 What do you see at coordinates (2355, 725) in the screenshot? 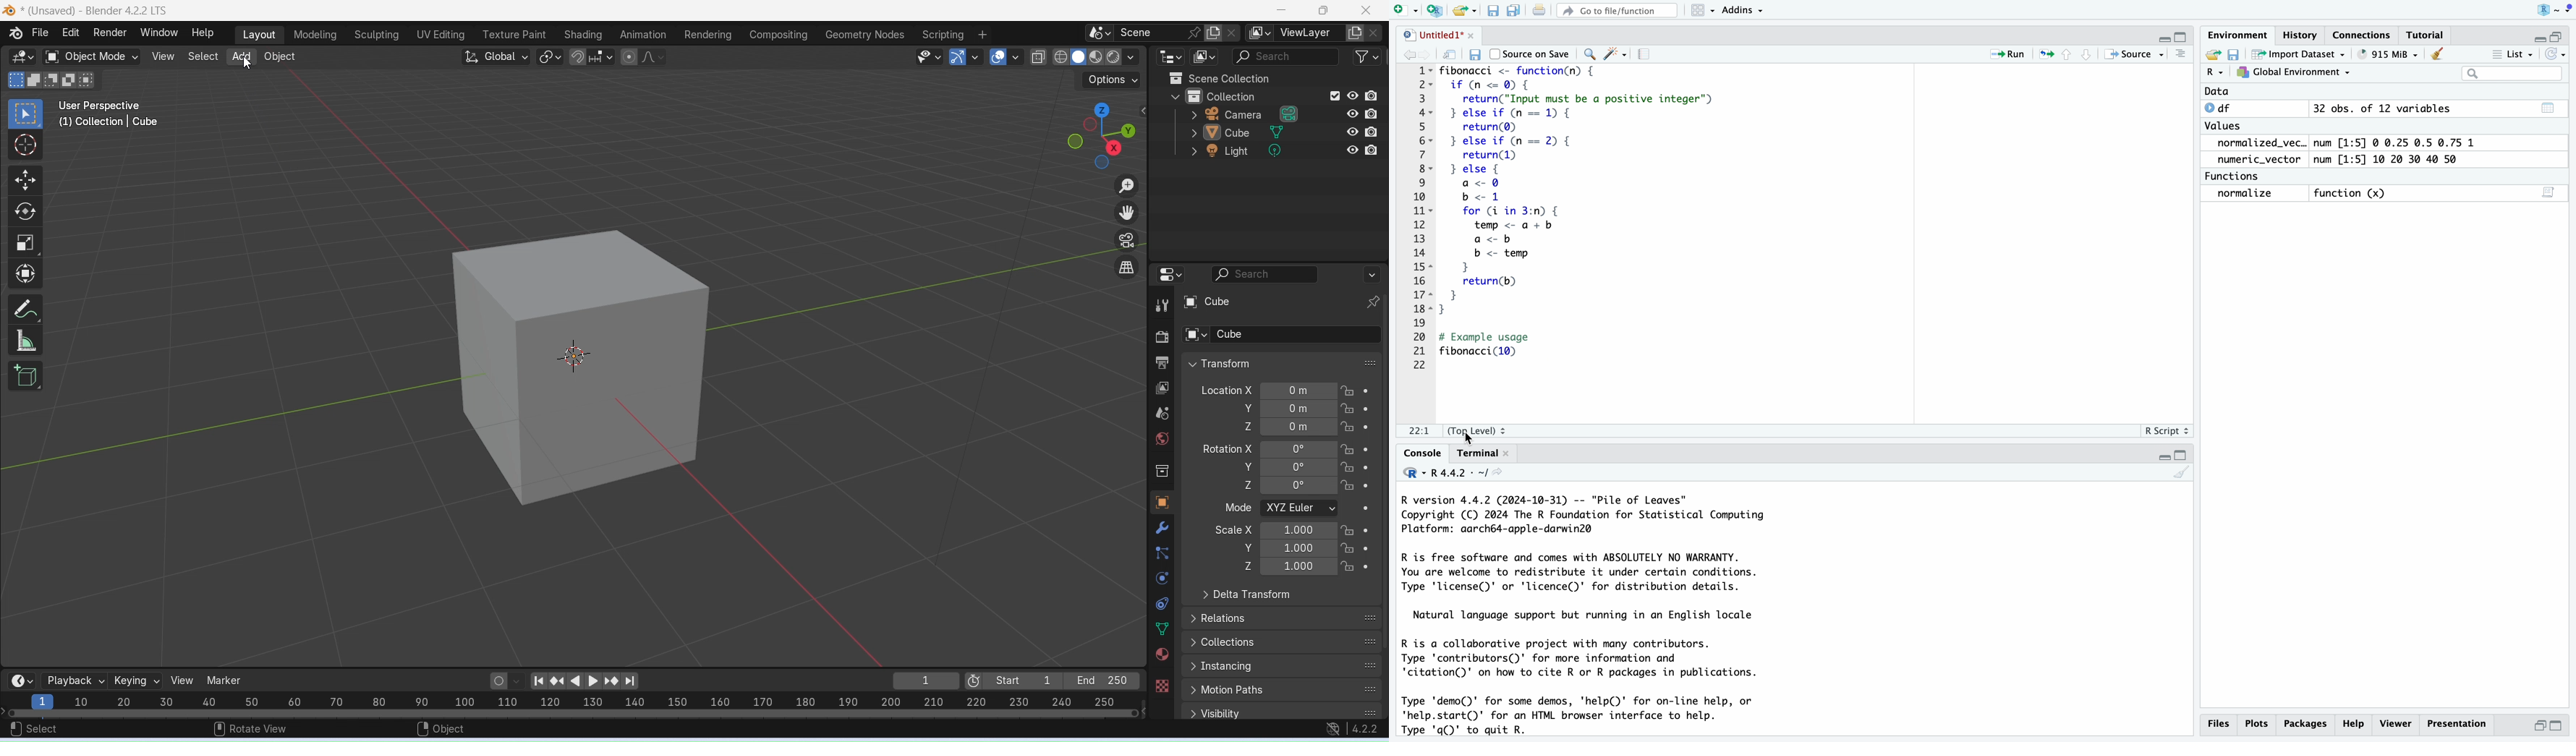
I see `help` at bounding box center [2355, 725].